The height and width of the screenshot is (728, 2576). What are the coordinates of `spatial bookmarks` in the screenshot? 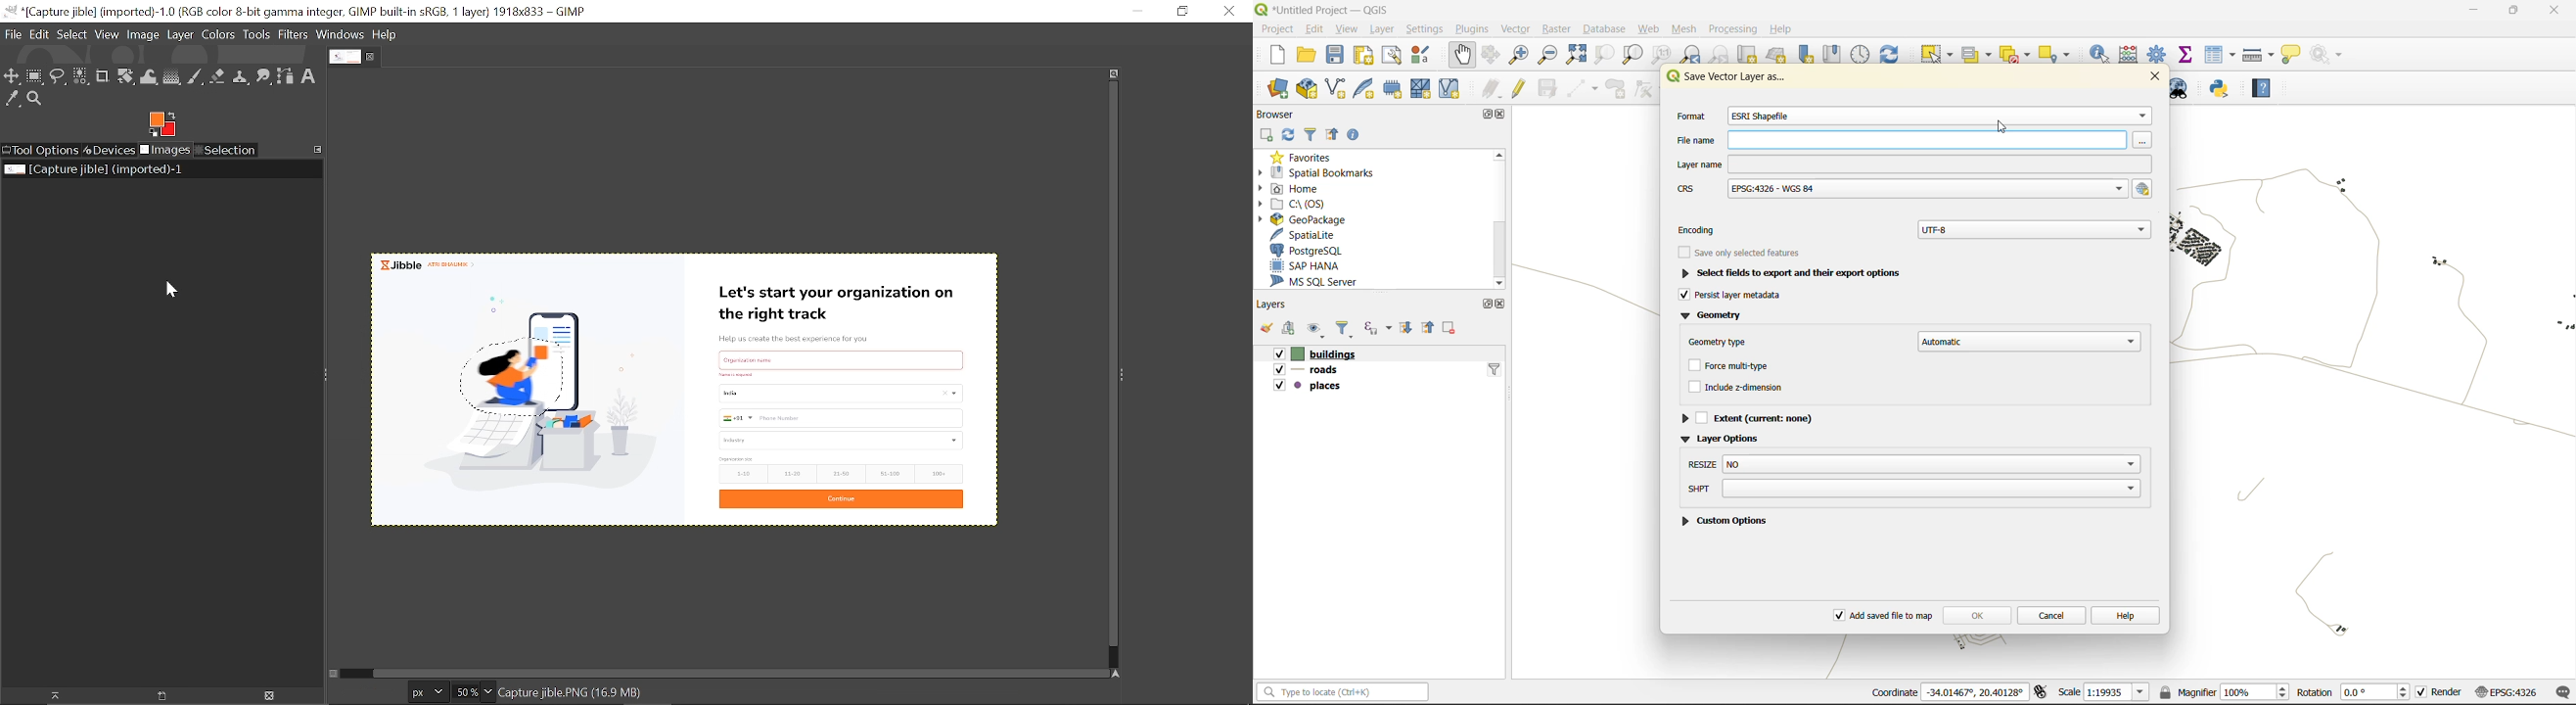 It's located at (1324, 174).